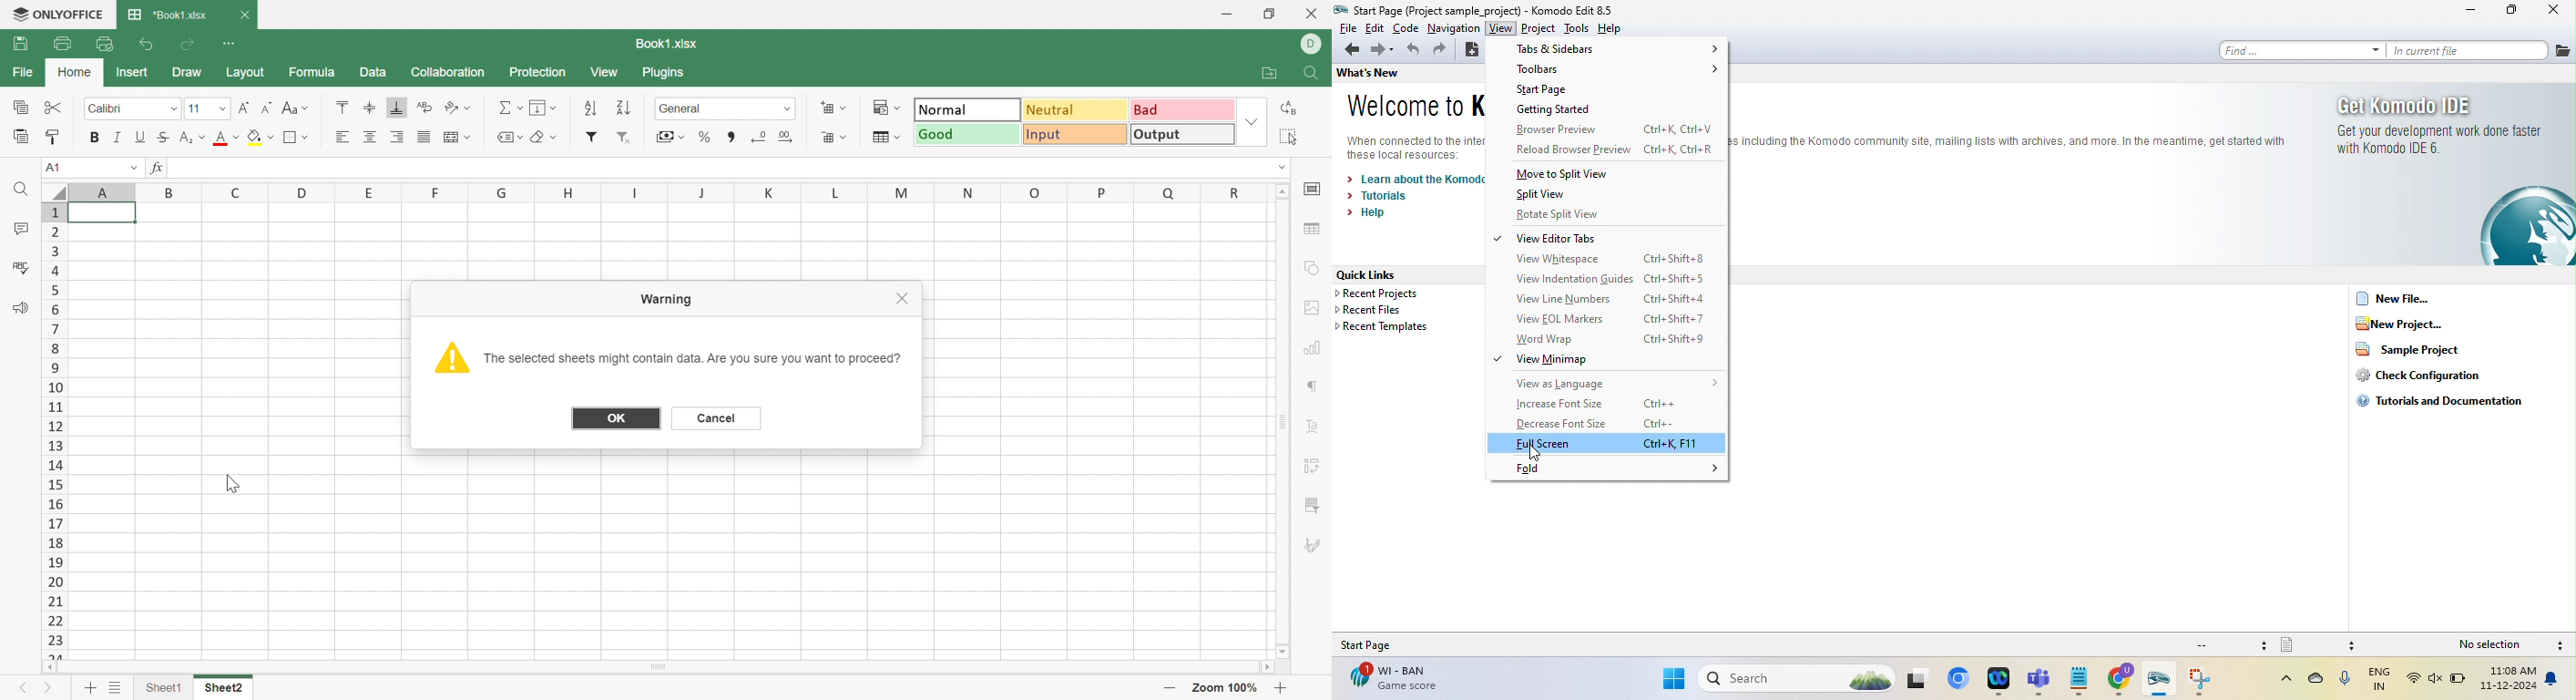  Describe the element at coordinates (969, 109) in the screenshot. I see `Normal` at that location.